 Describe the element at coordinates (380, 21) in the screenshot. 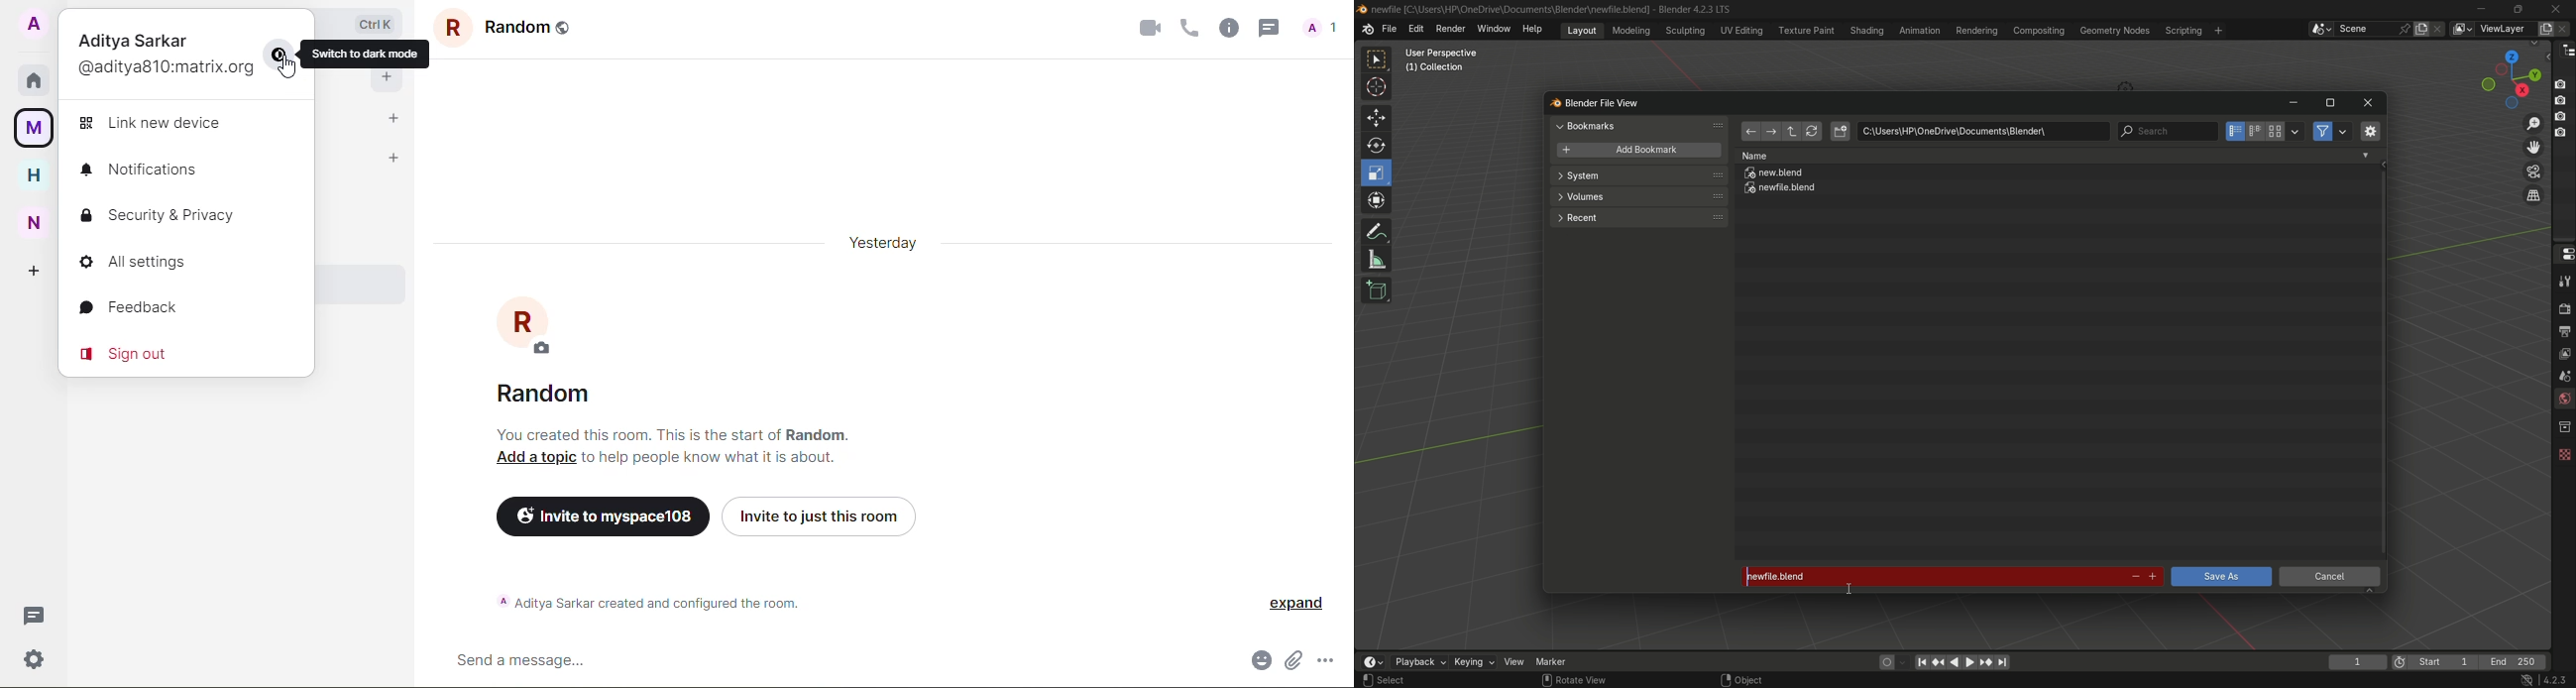

I see `Ctrl K` at that location.